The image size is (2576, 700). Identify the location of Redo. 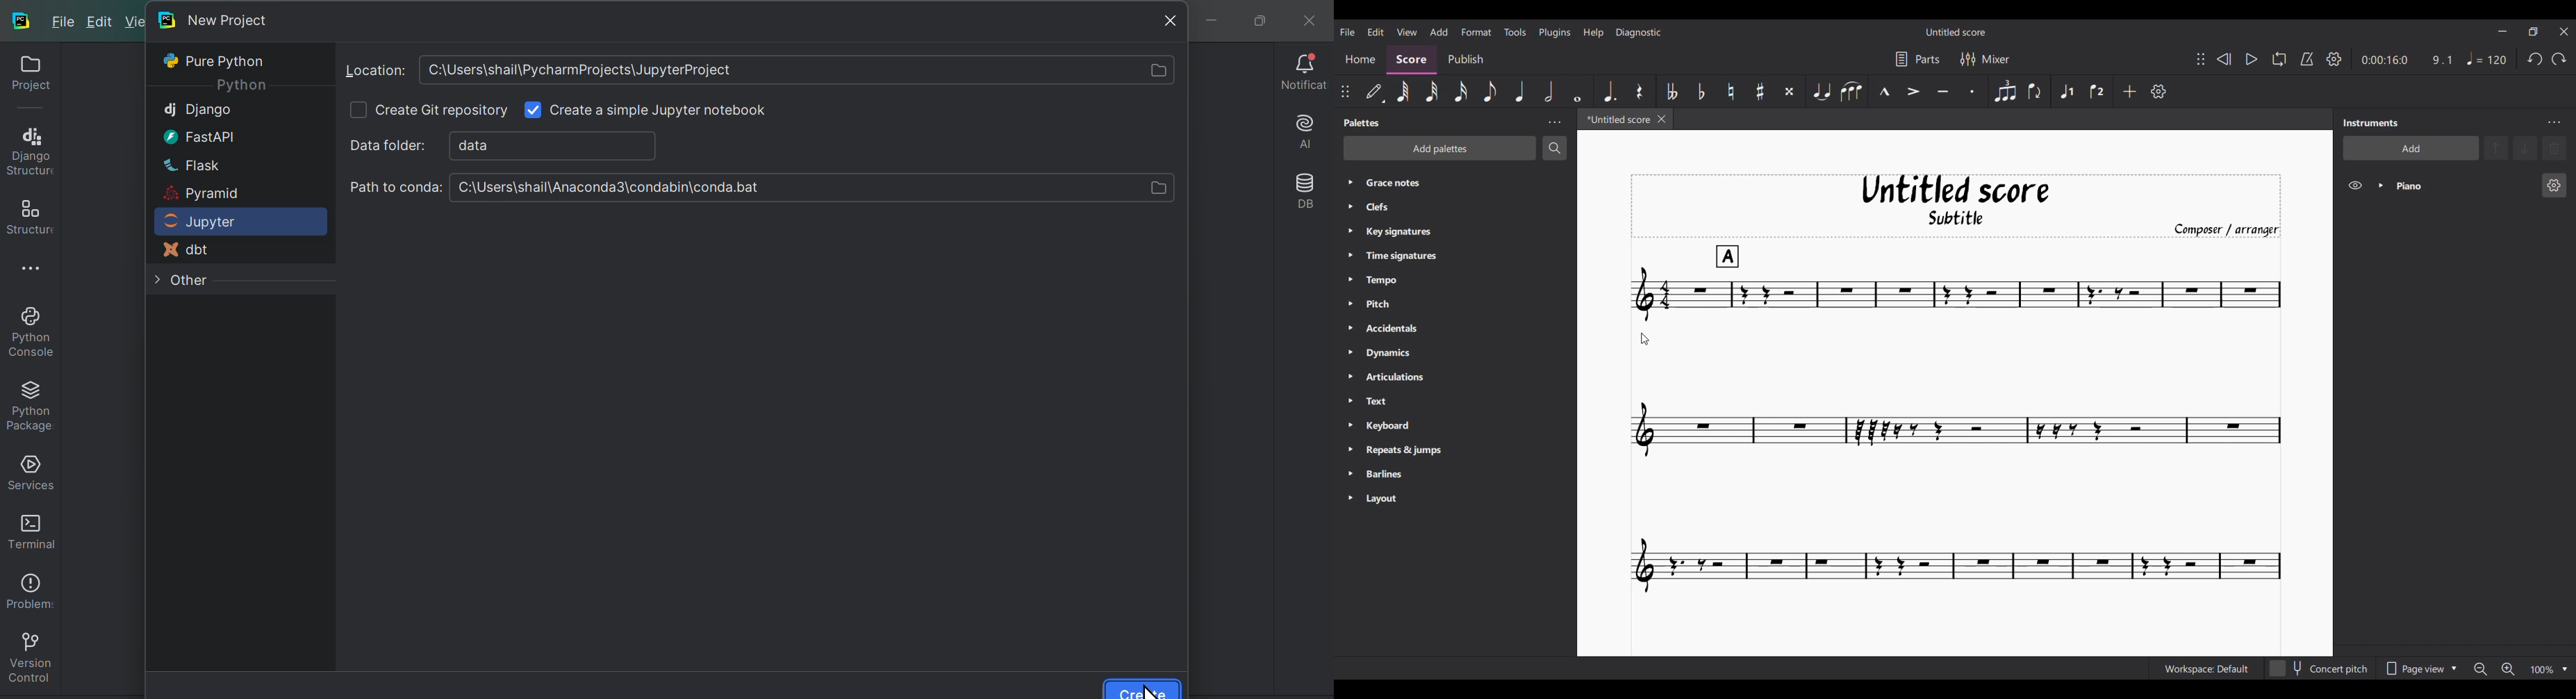
(2559, 59).